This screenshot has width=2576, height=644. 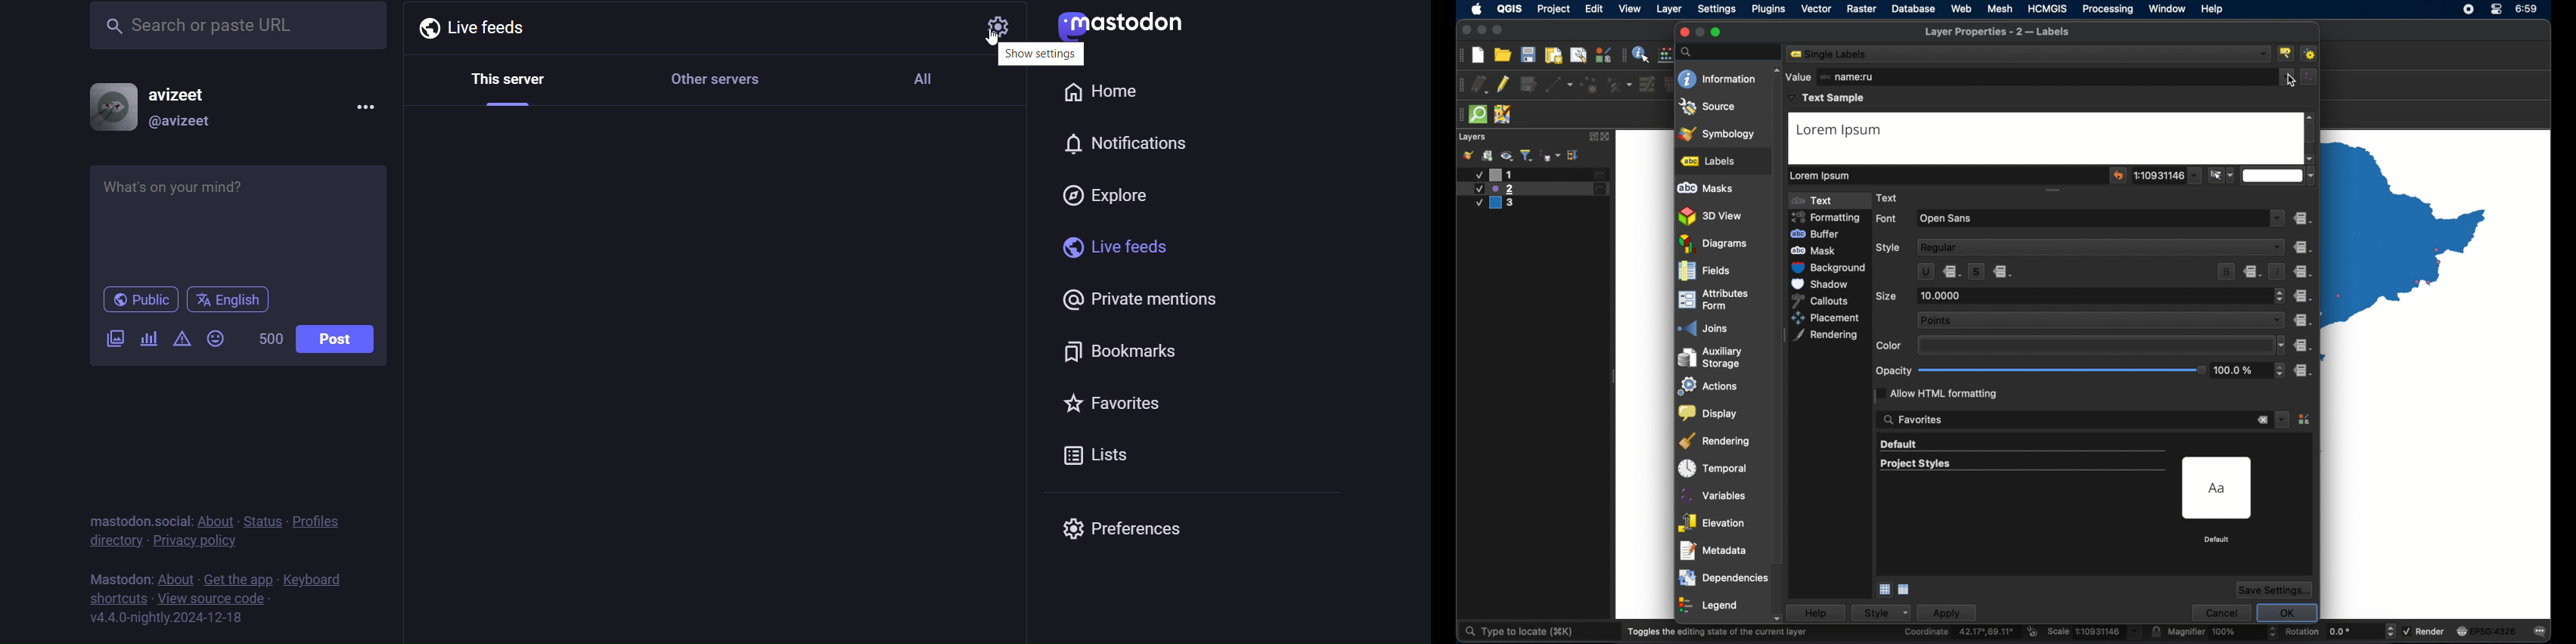 I want to click on diagrams, so click(x=1713, y=244).